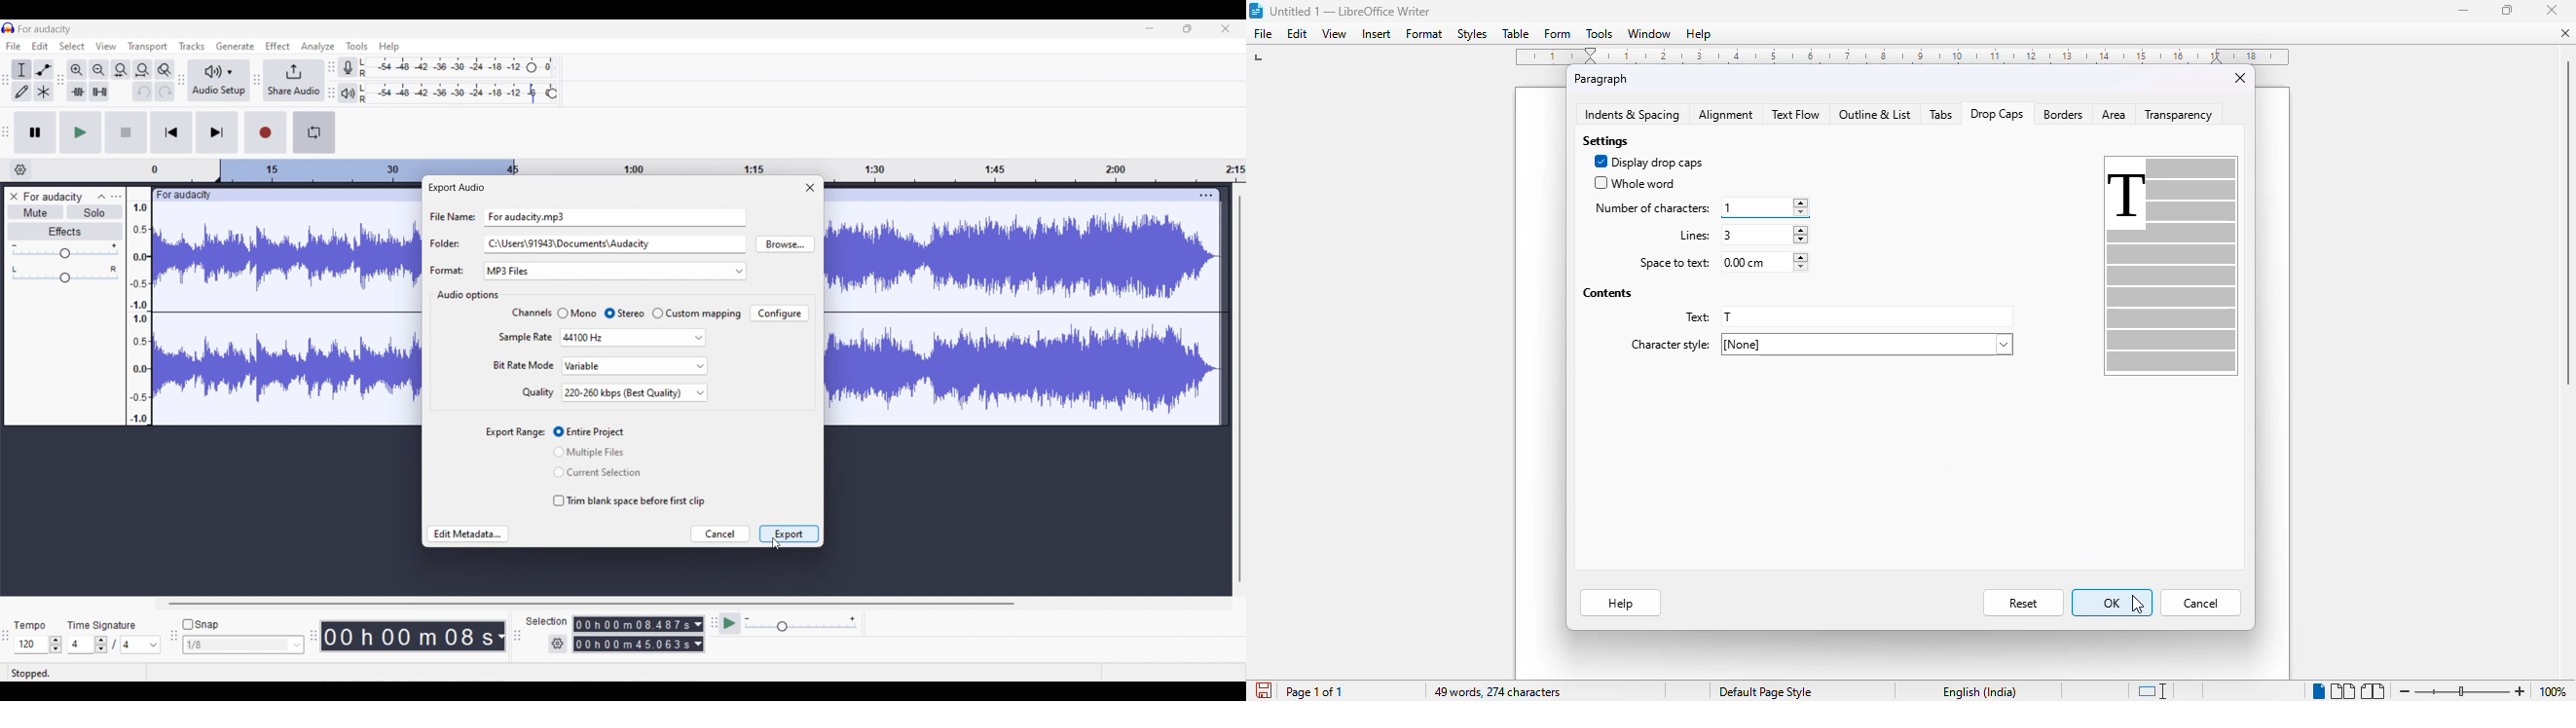 This screenshot has height=728, width=2576. I want to click on Toggle for 'Current Selection', so click(597, 473).